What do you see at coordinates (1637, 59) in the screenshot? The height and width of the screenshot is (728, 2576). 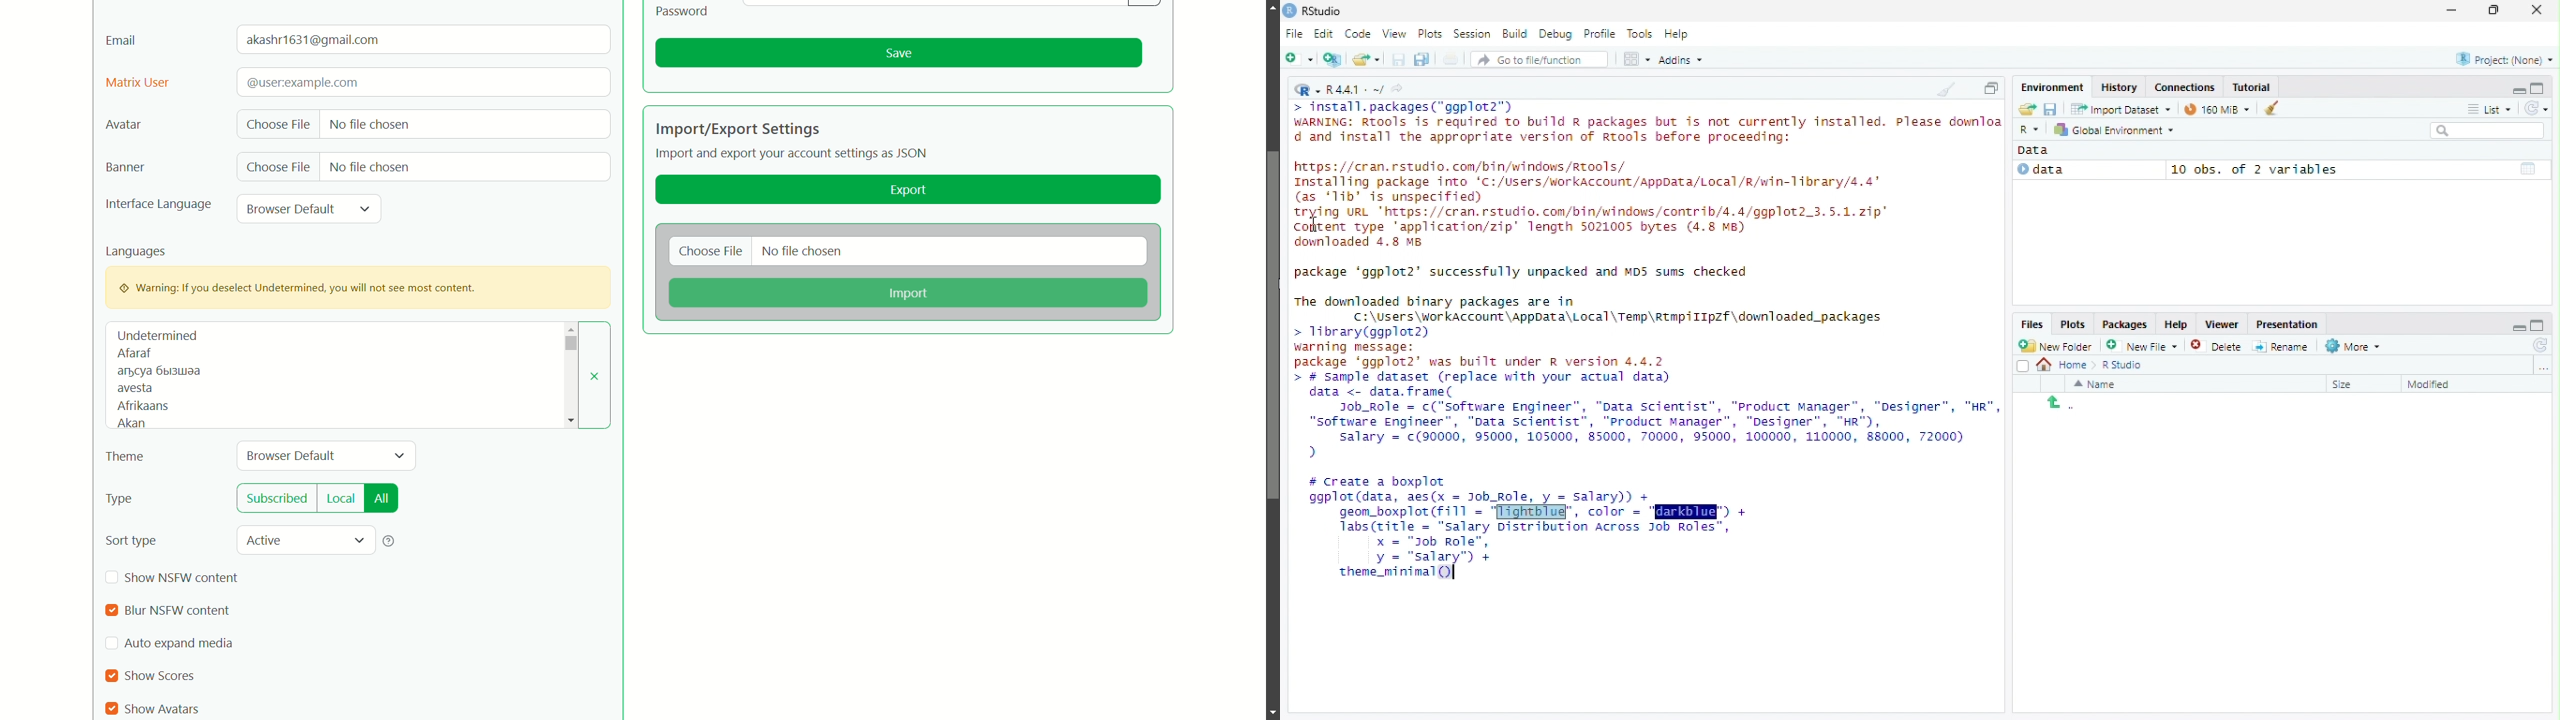 I see `workspace panes` at bounding box center [1637, 59].